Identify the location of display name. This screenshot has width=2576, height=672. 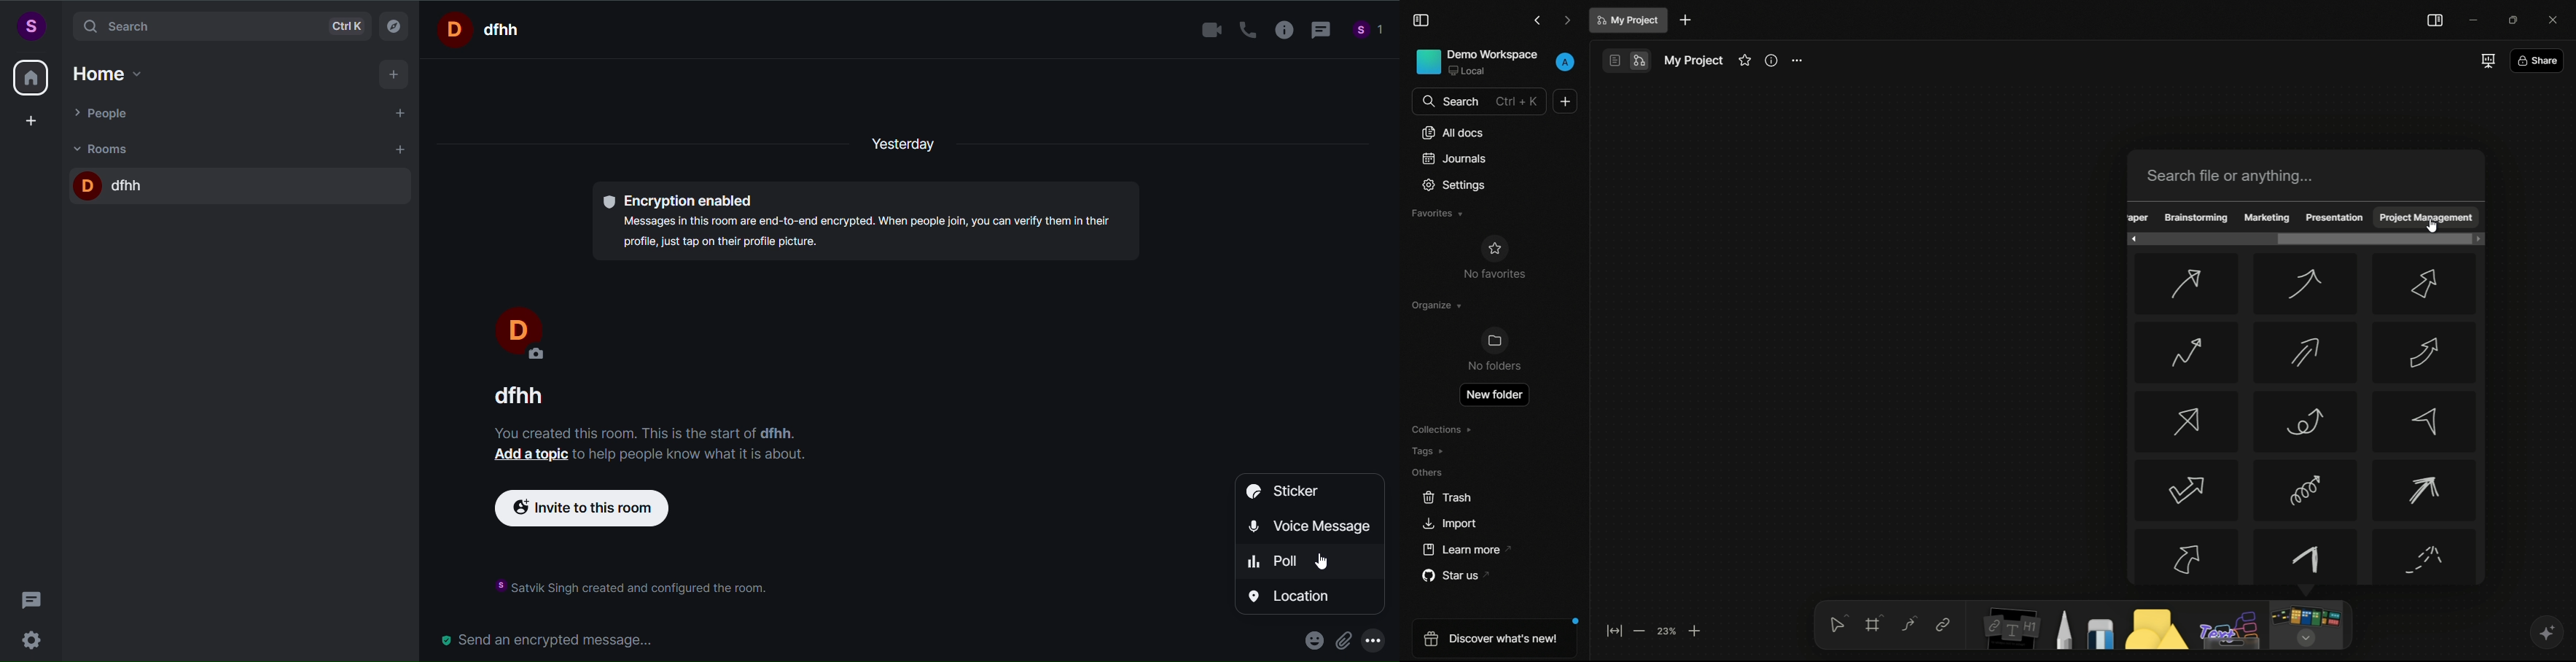
(528, 330).